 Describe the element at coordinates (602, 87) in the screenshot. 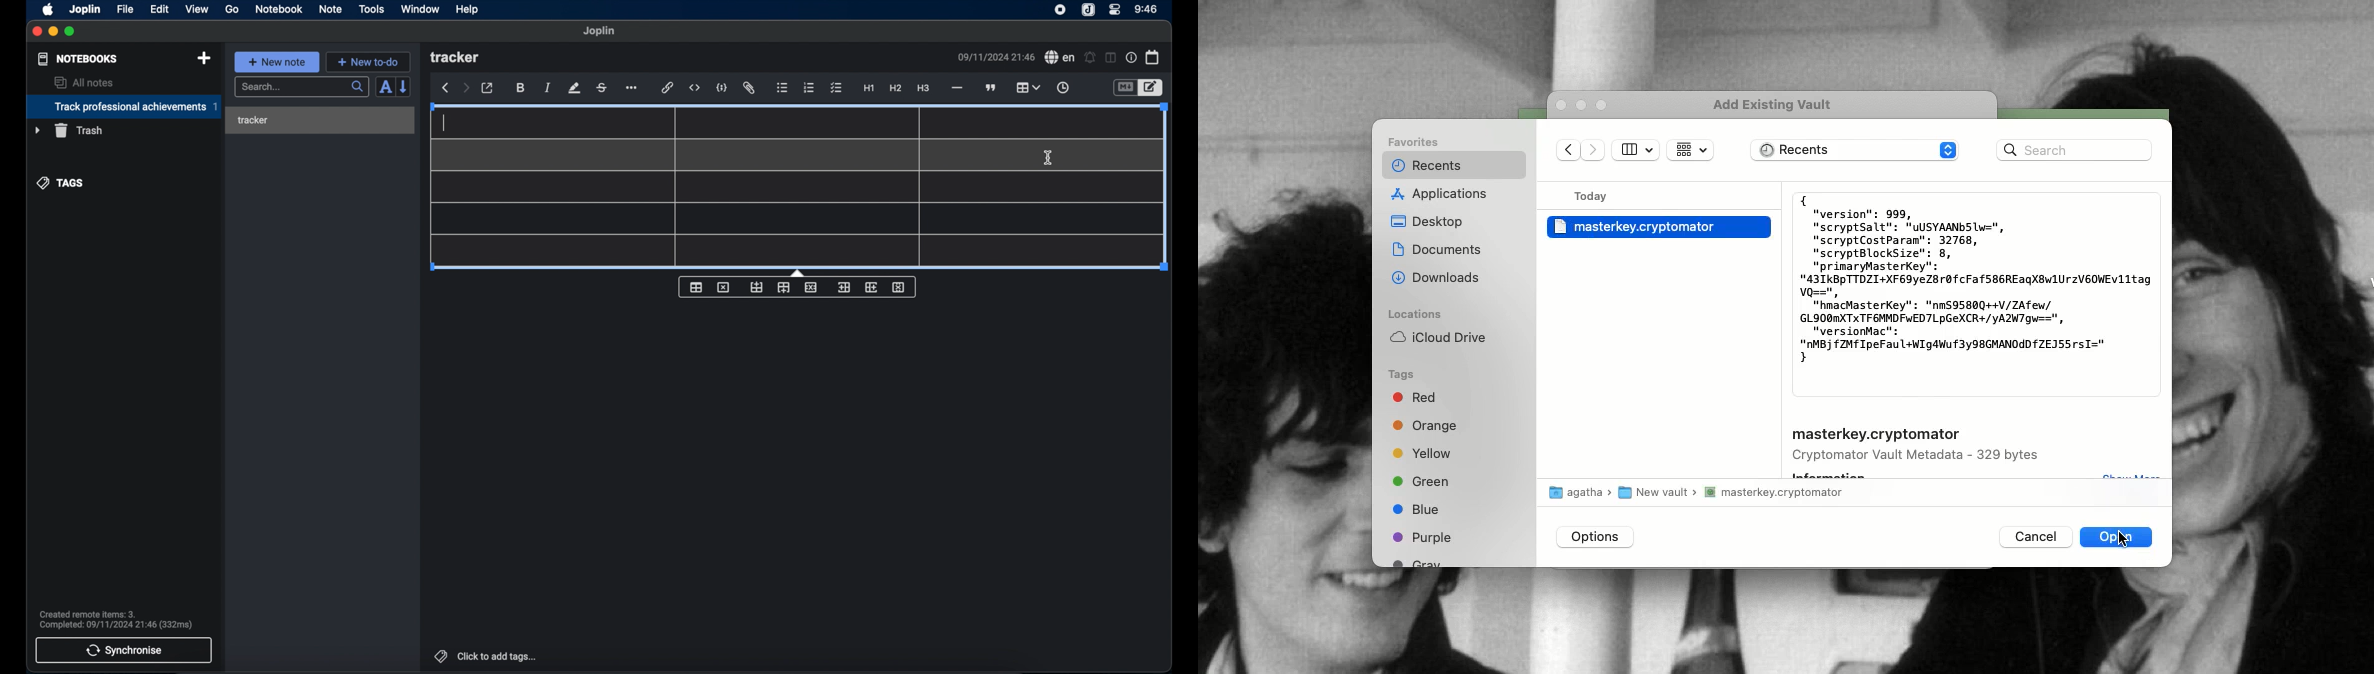

I see `strikethrough` at that location.